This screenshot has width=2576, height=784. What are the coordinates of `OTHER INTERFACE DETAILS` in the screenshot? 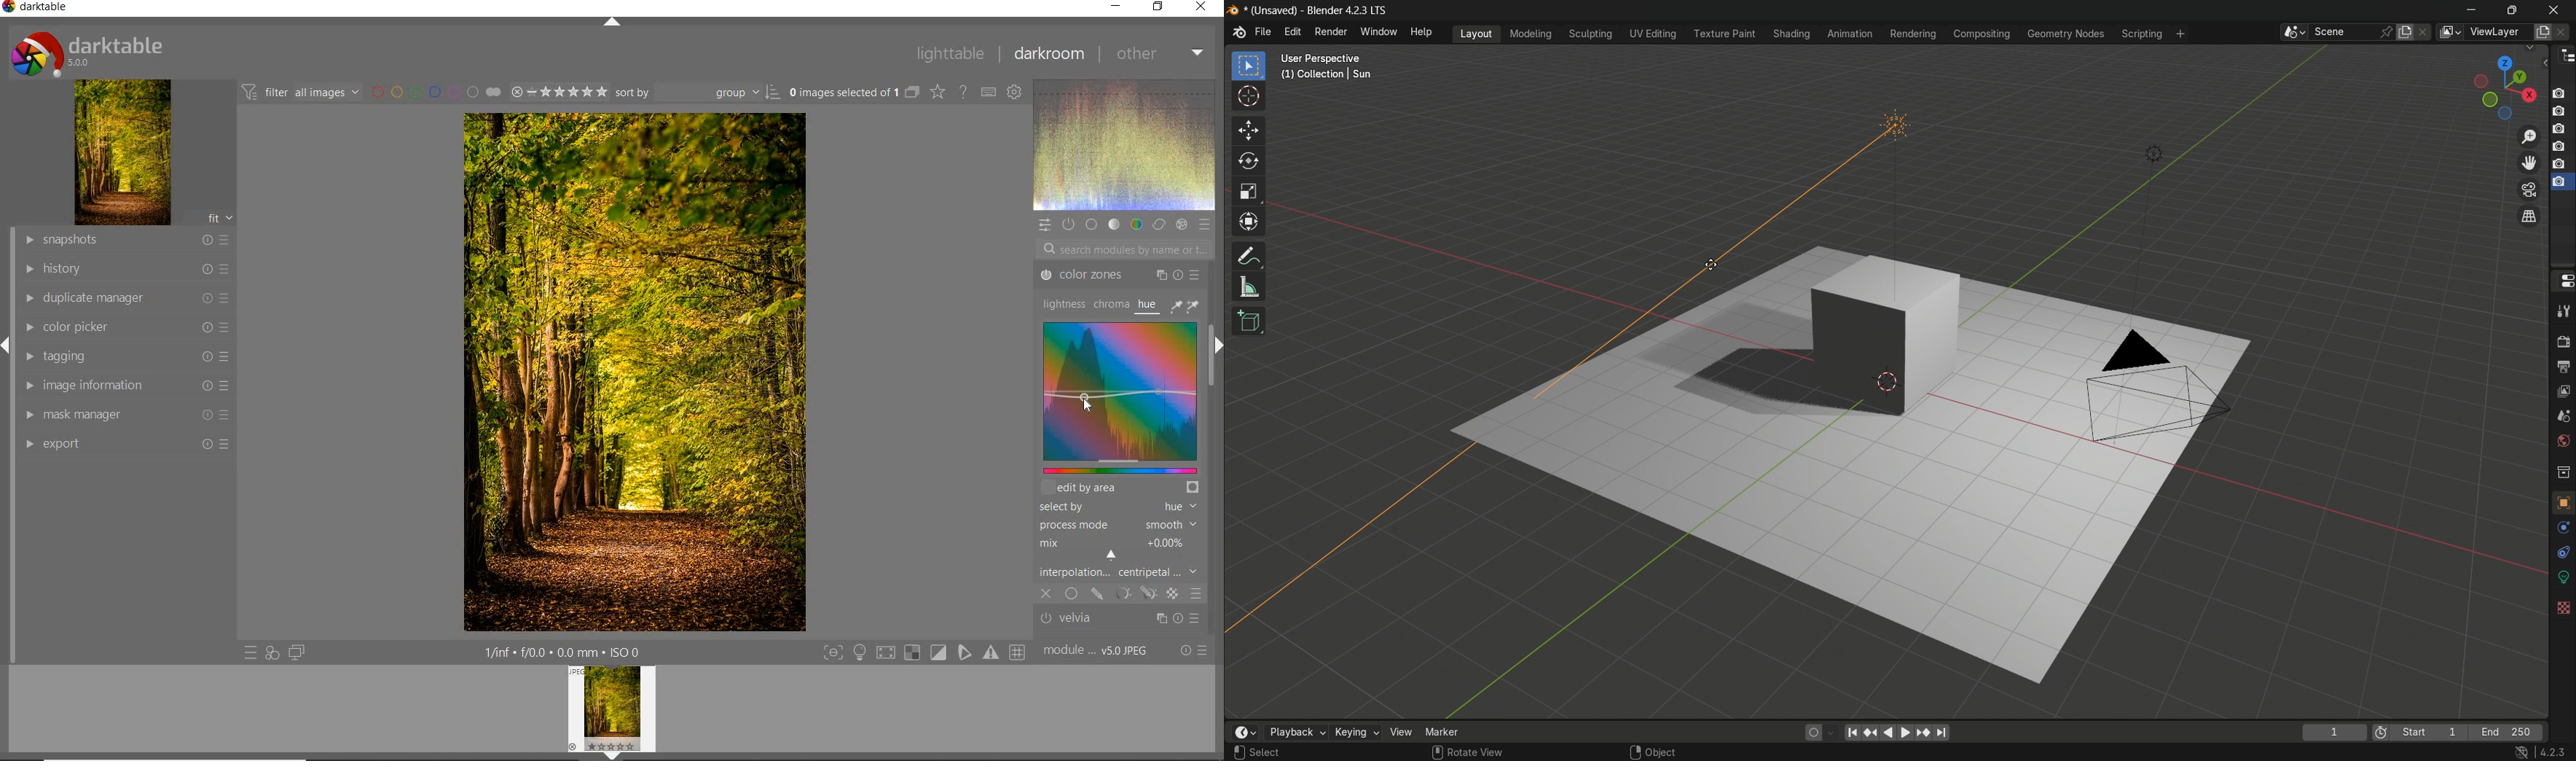 It's located at (562, 652).